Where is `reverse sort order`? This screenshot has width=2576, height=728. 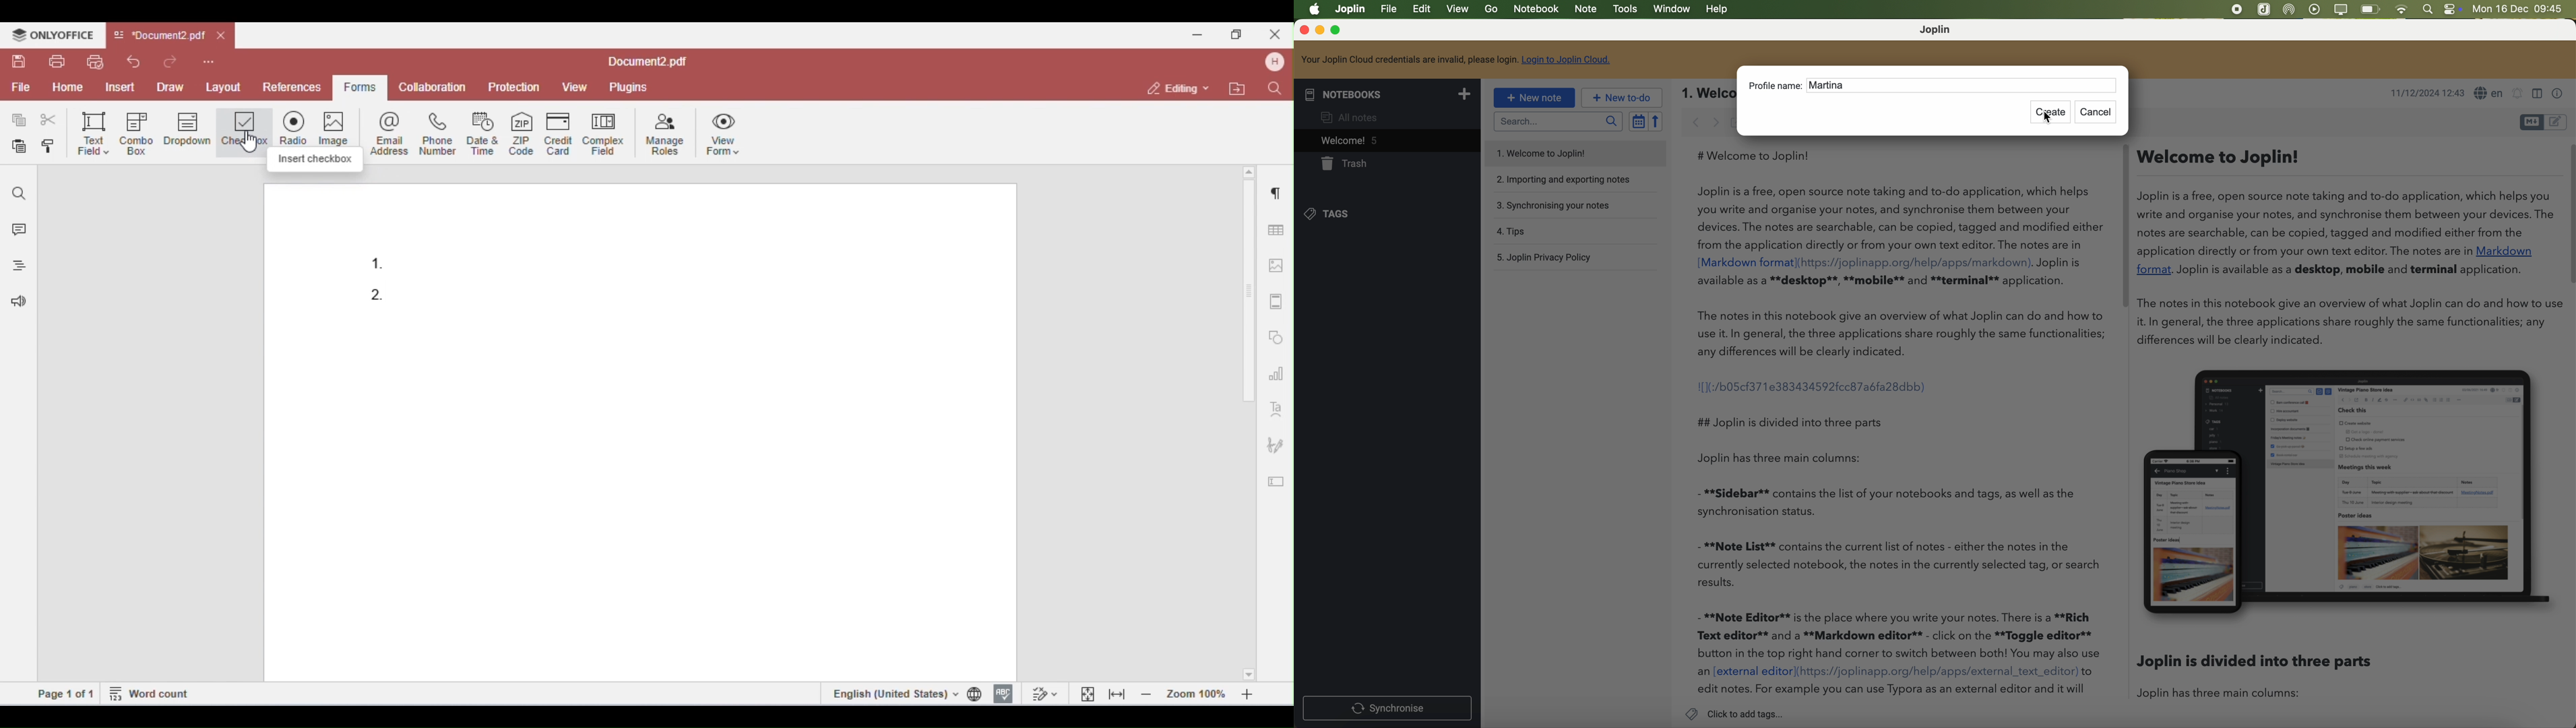 reverse sort order is located at coordinates (1655, 122).